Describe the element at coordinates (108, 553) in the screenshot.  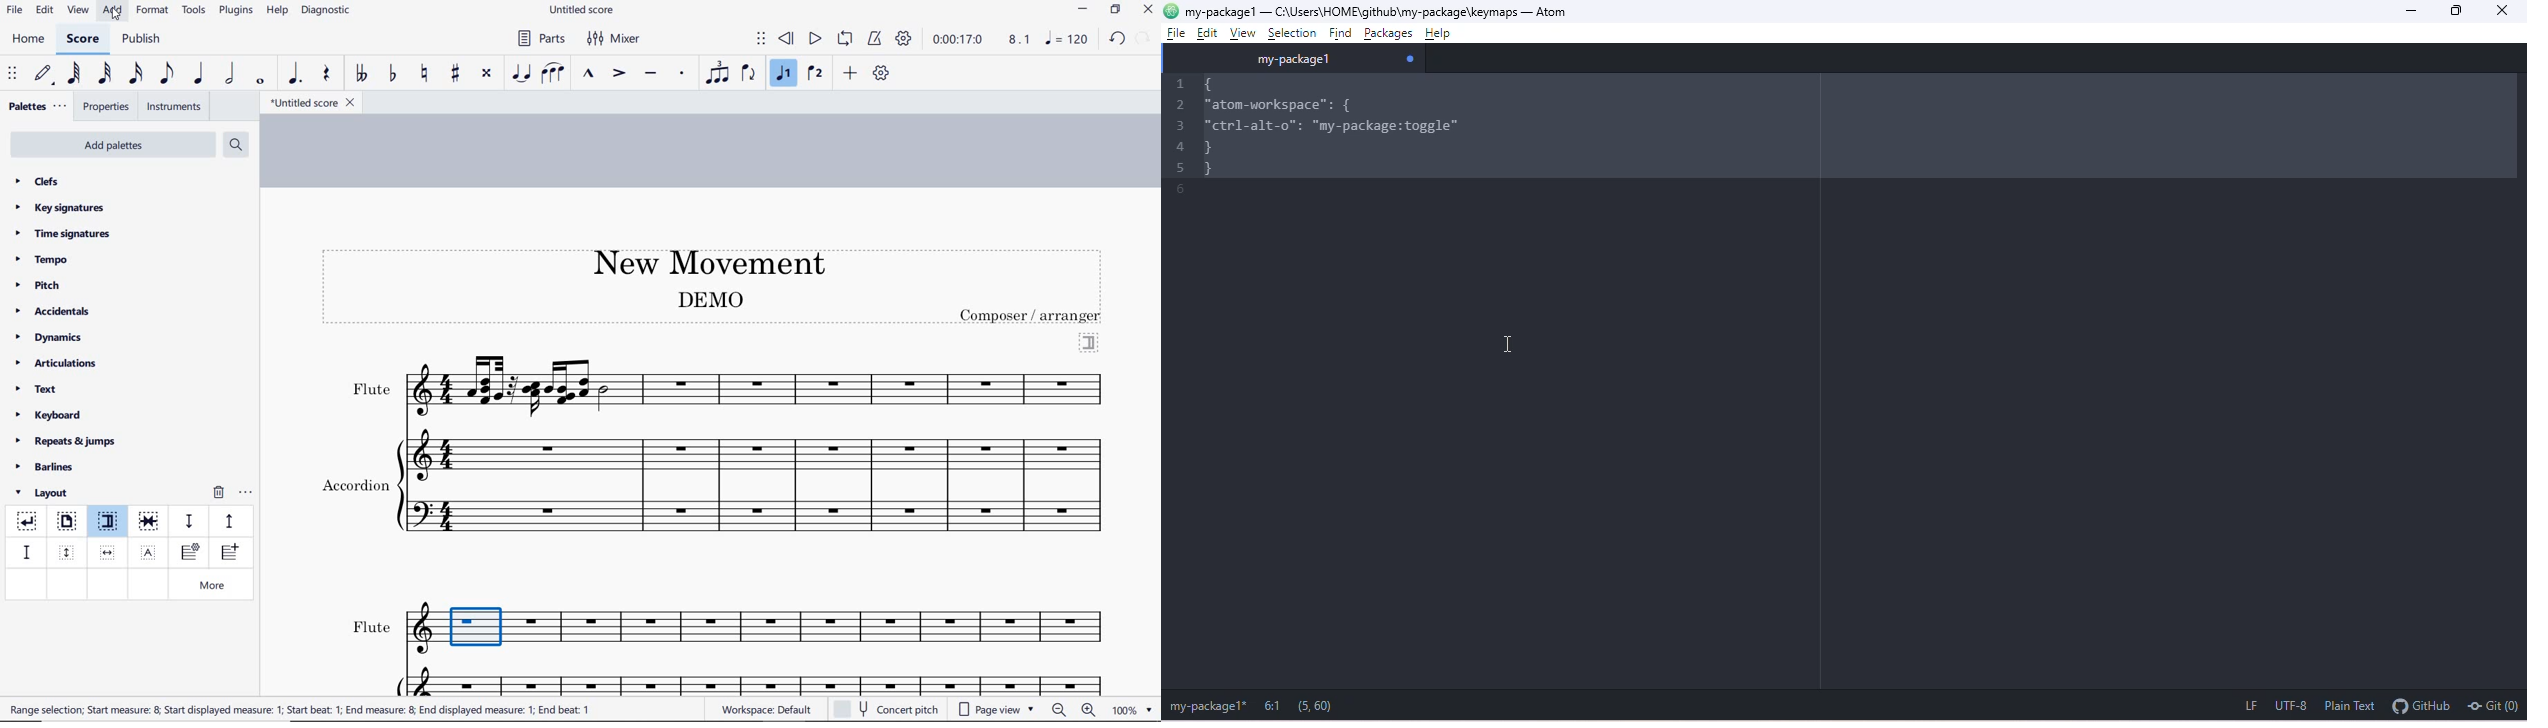
I see `insert horizontal` at that location.